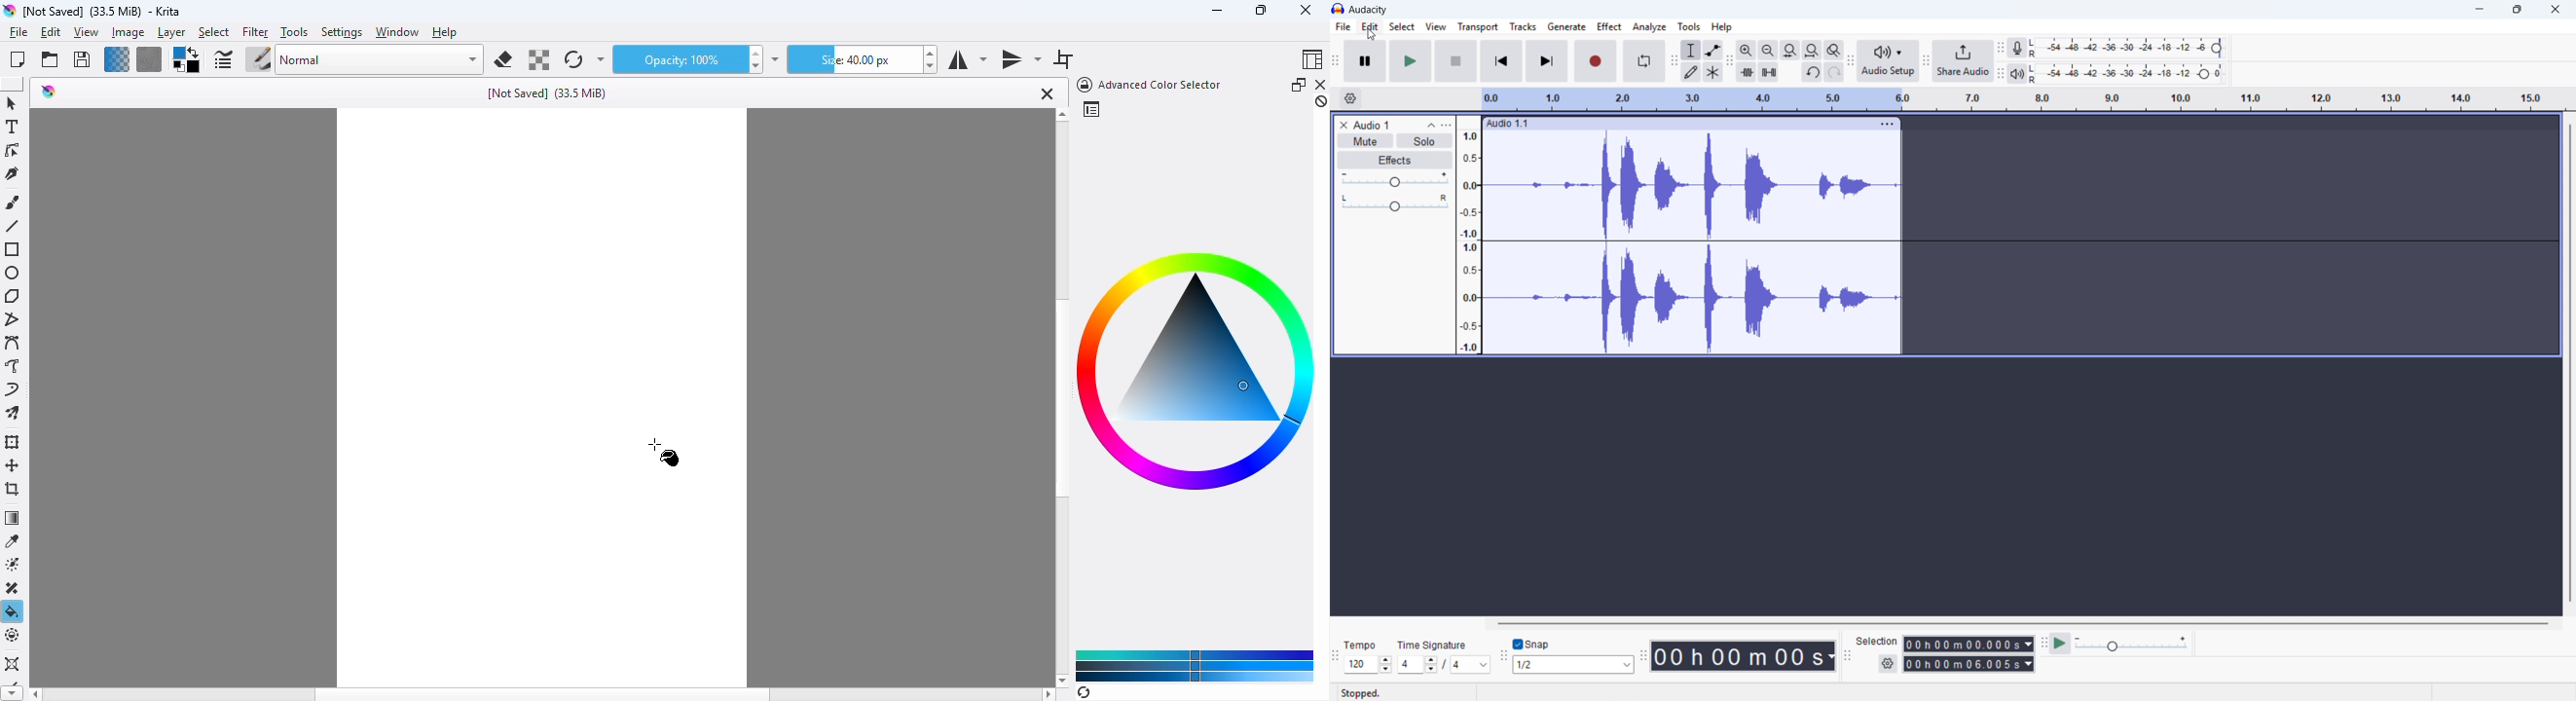  I want to click on enclose and fill tool, so click(14, 636).